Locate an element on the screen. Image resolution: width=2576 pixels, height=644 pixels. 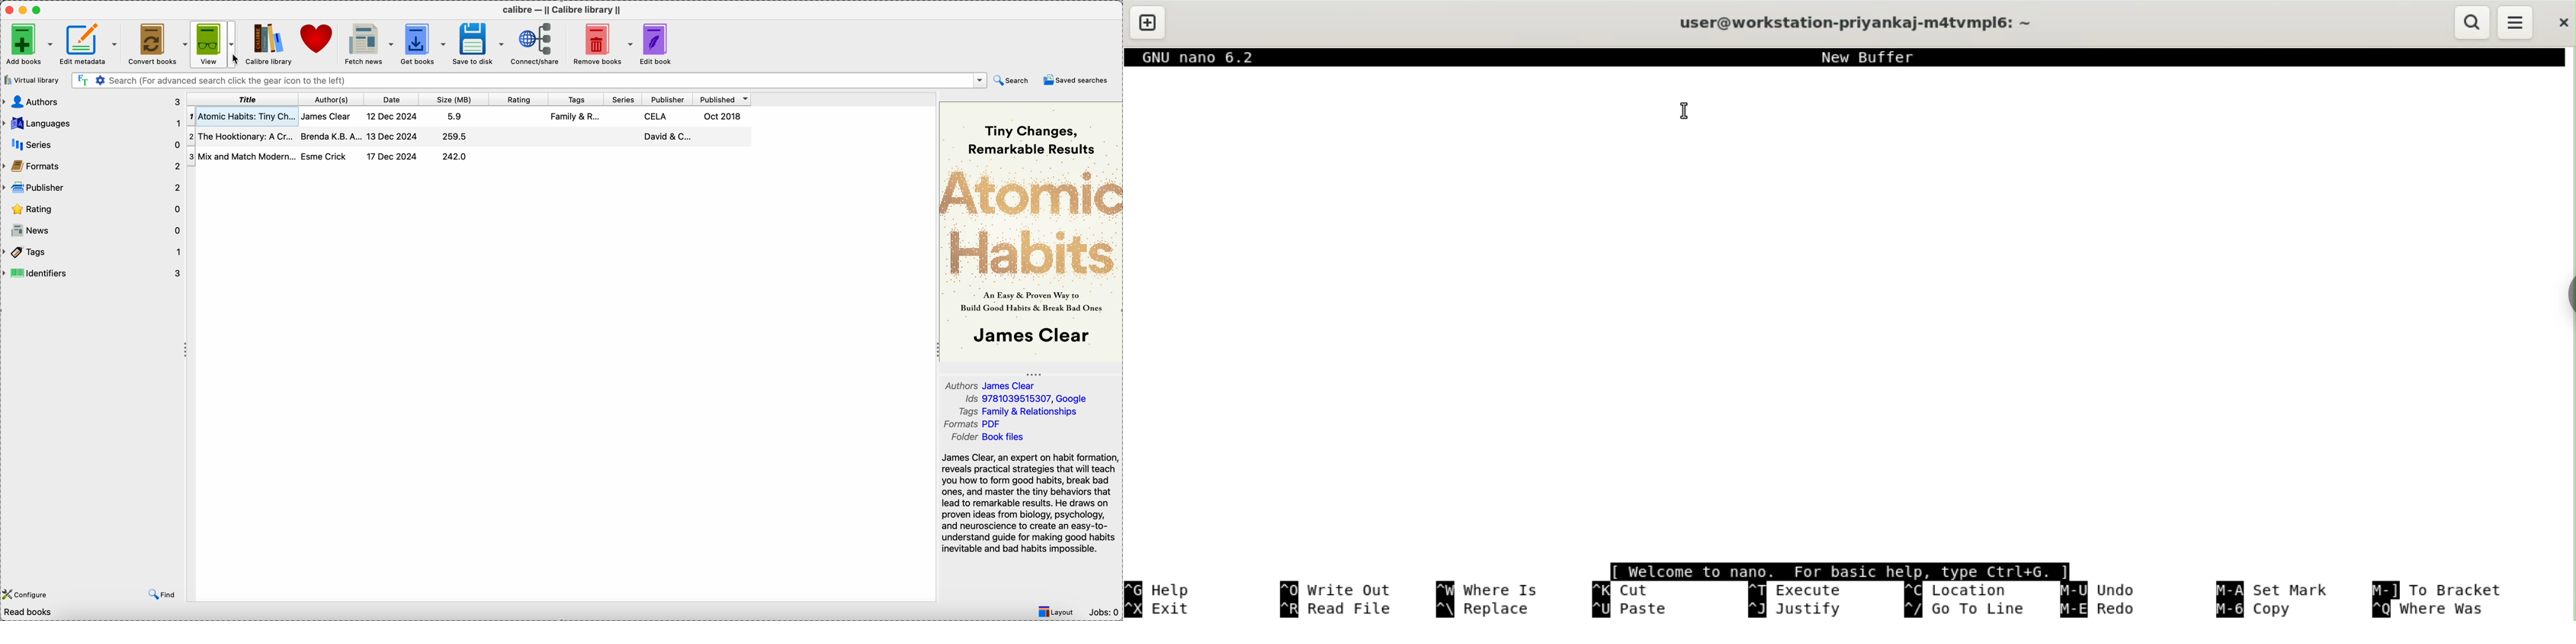
publisher is located at coordinates (668, 98).